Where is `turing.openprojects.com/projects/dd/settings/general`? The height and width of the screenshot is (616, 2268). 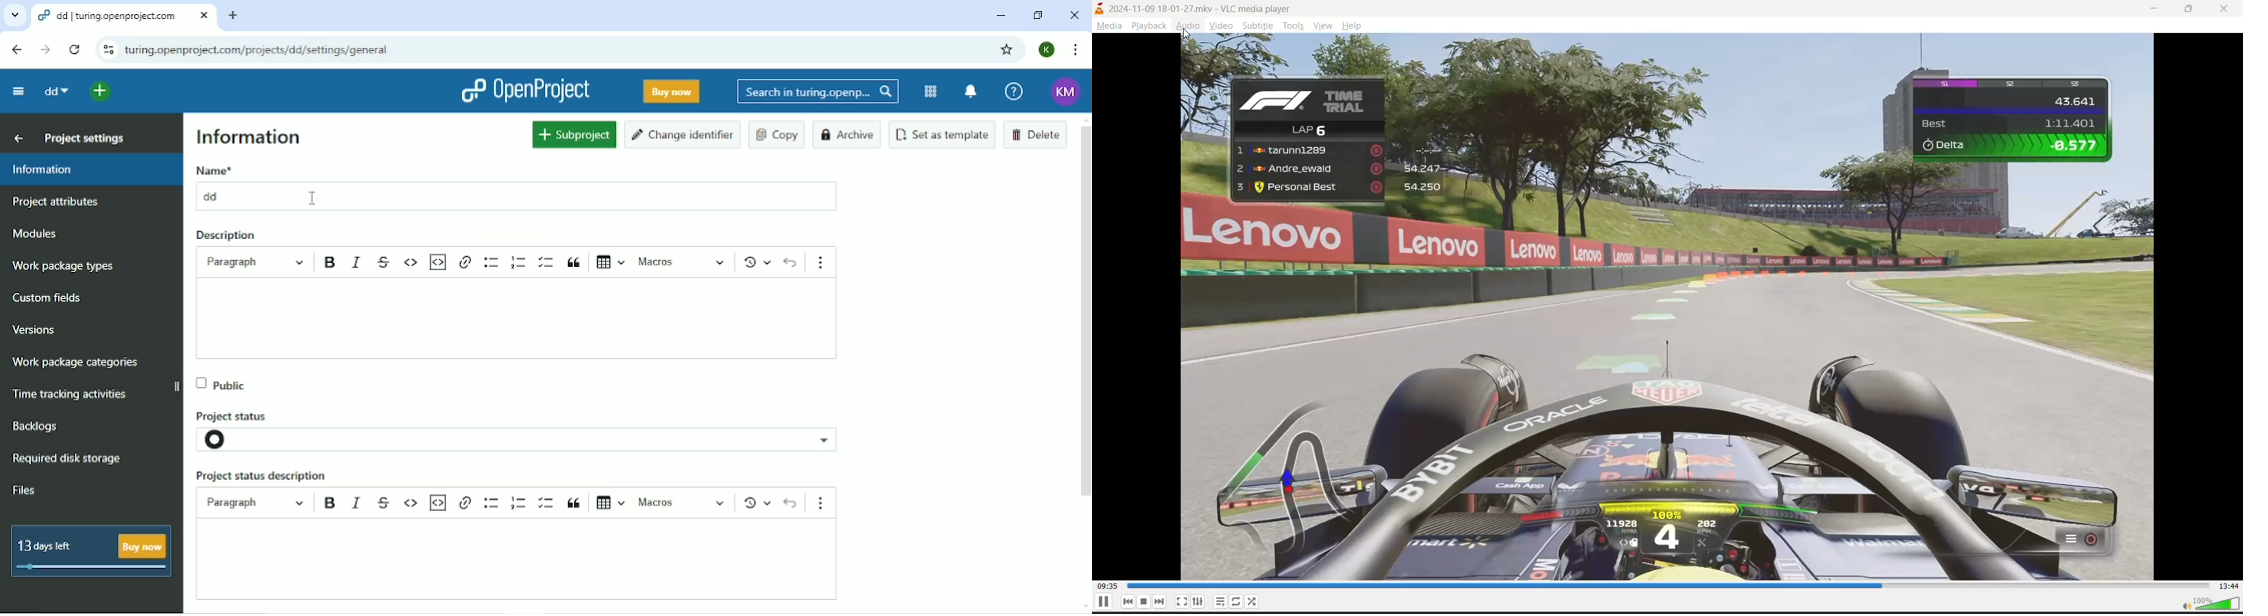
turing.openprojects.com/projects/dd/settings/general is located at coordinates (263, 49).